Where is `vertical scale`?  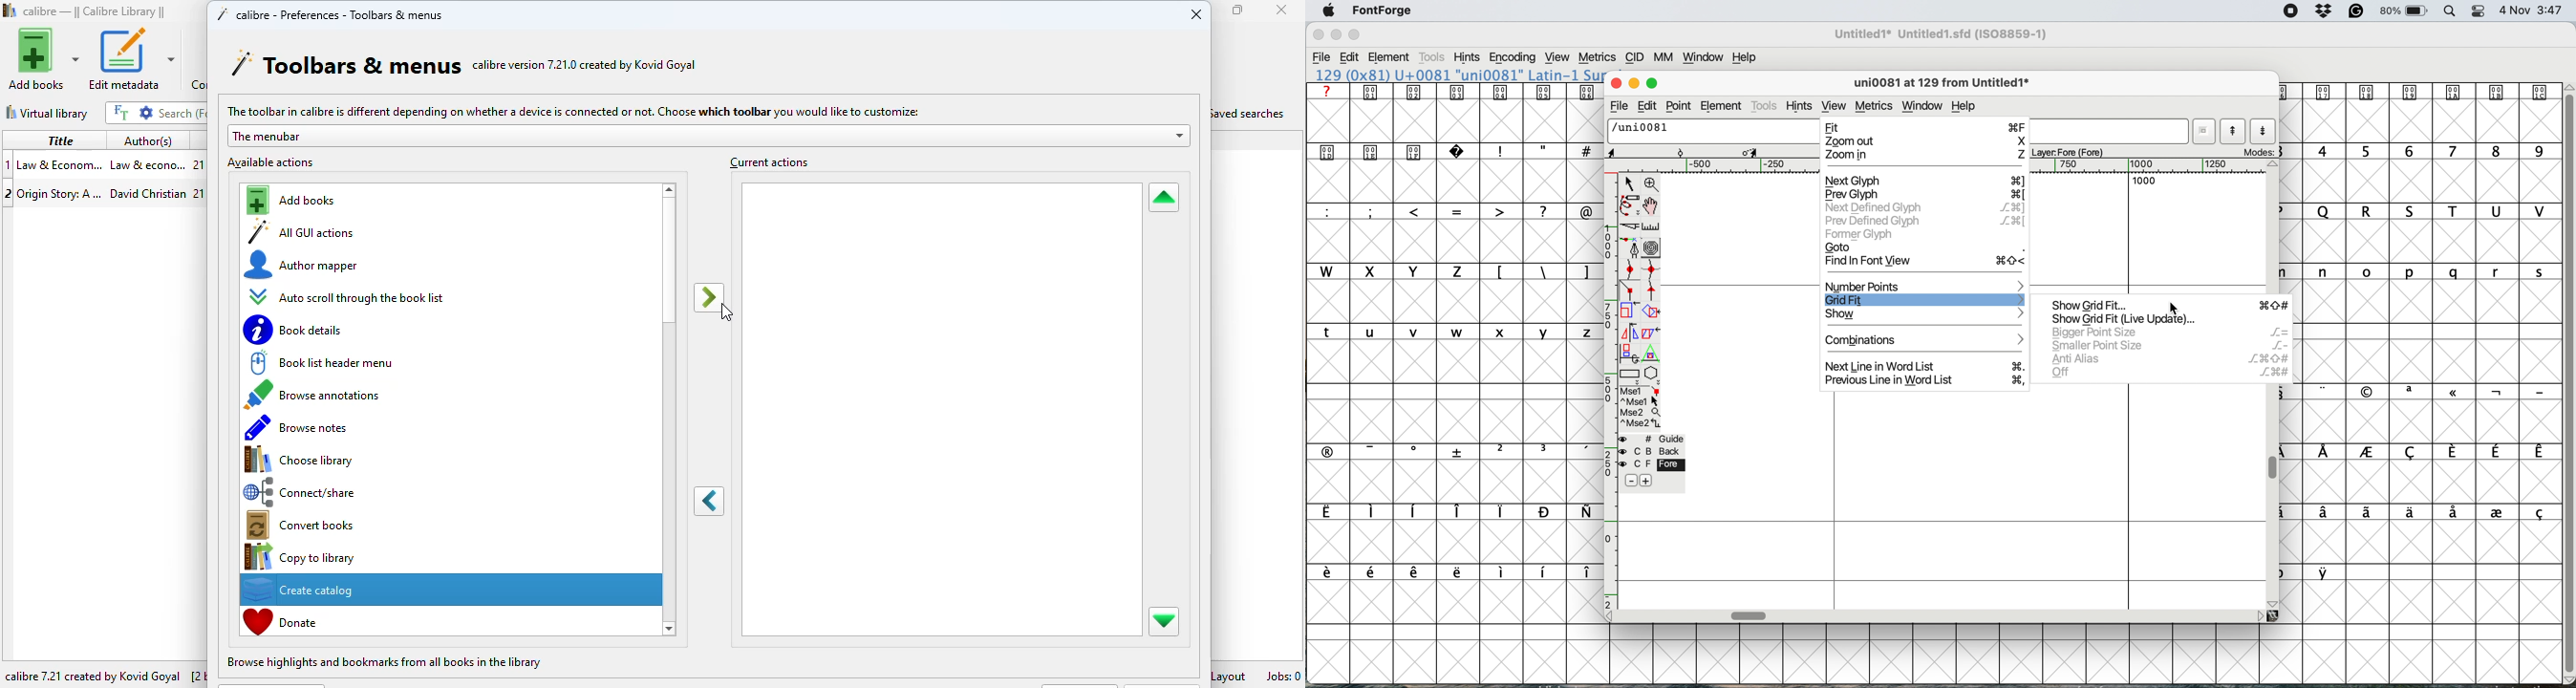 vertical scale is located at coordinates (1609, 390).